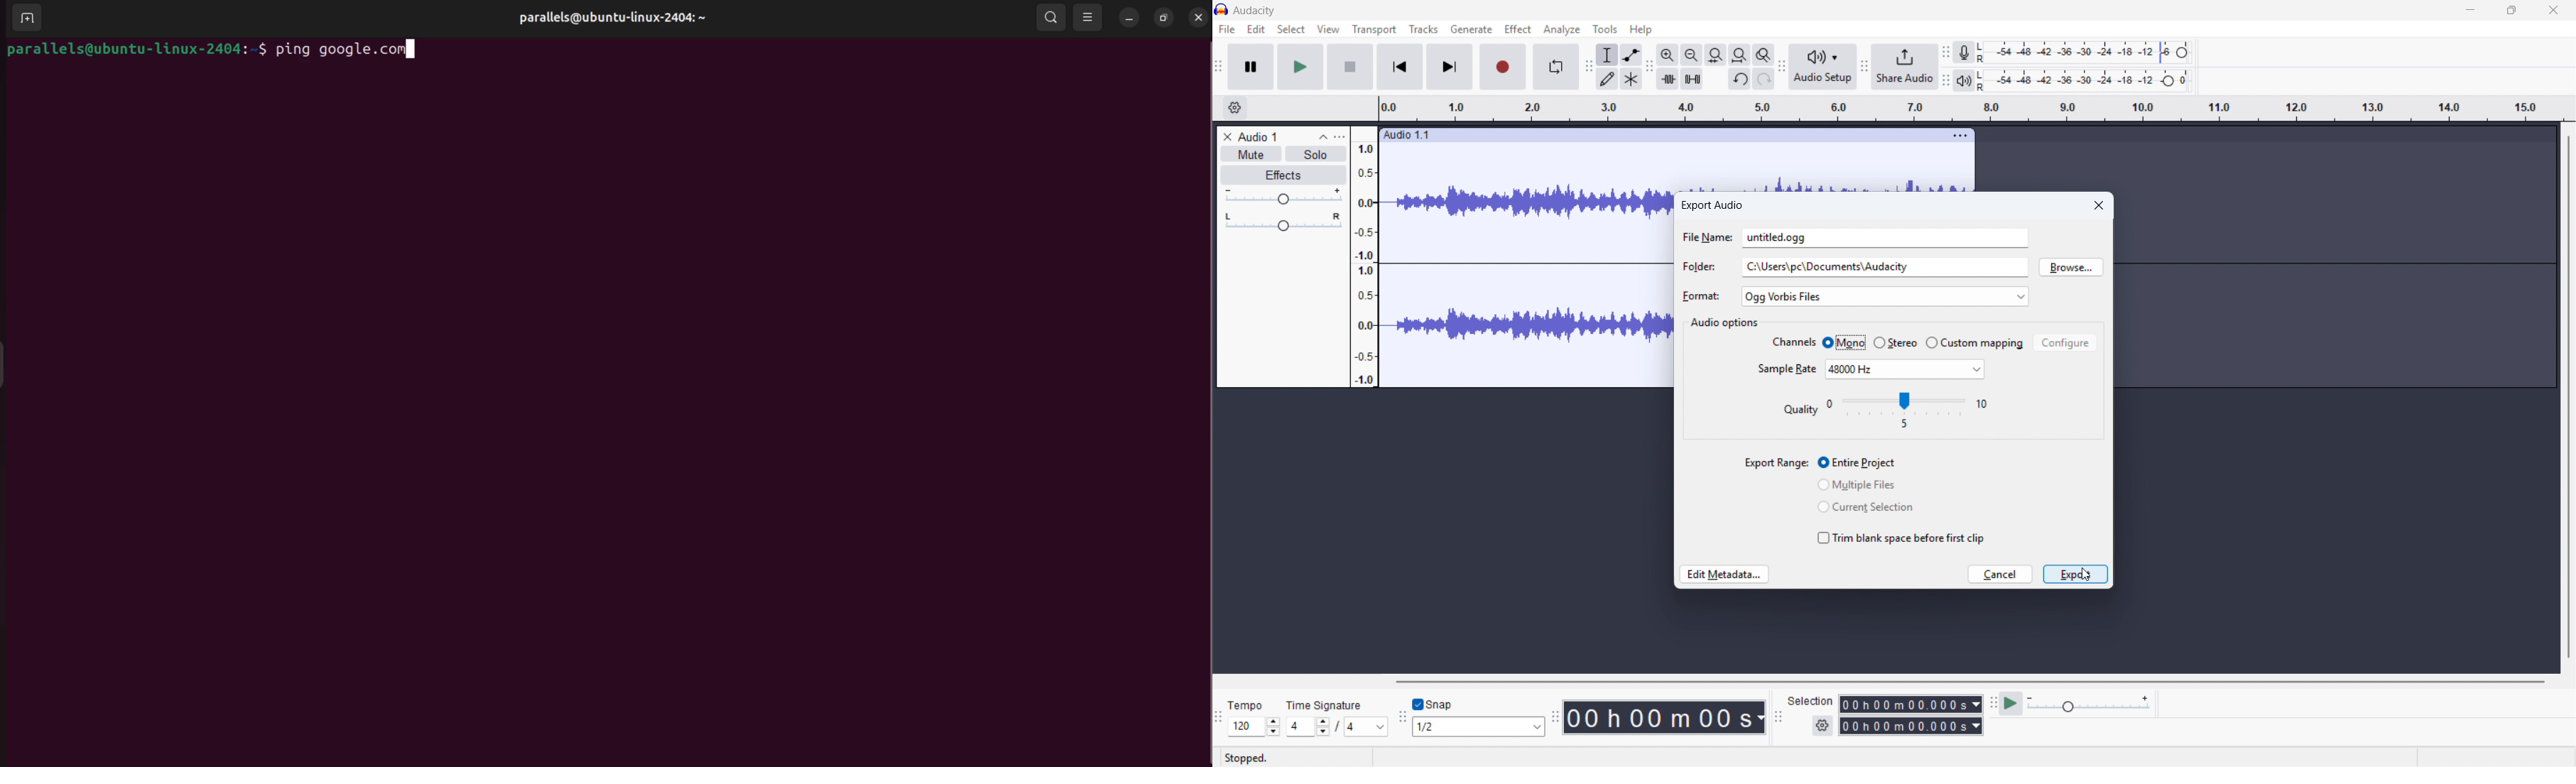  I want to click on Pan - centre, so click(1283, 223).